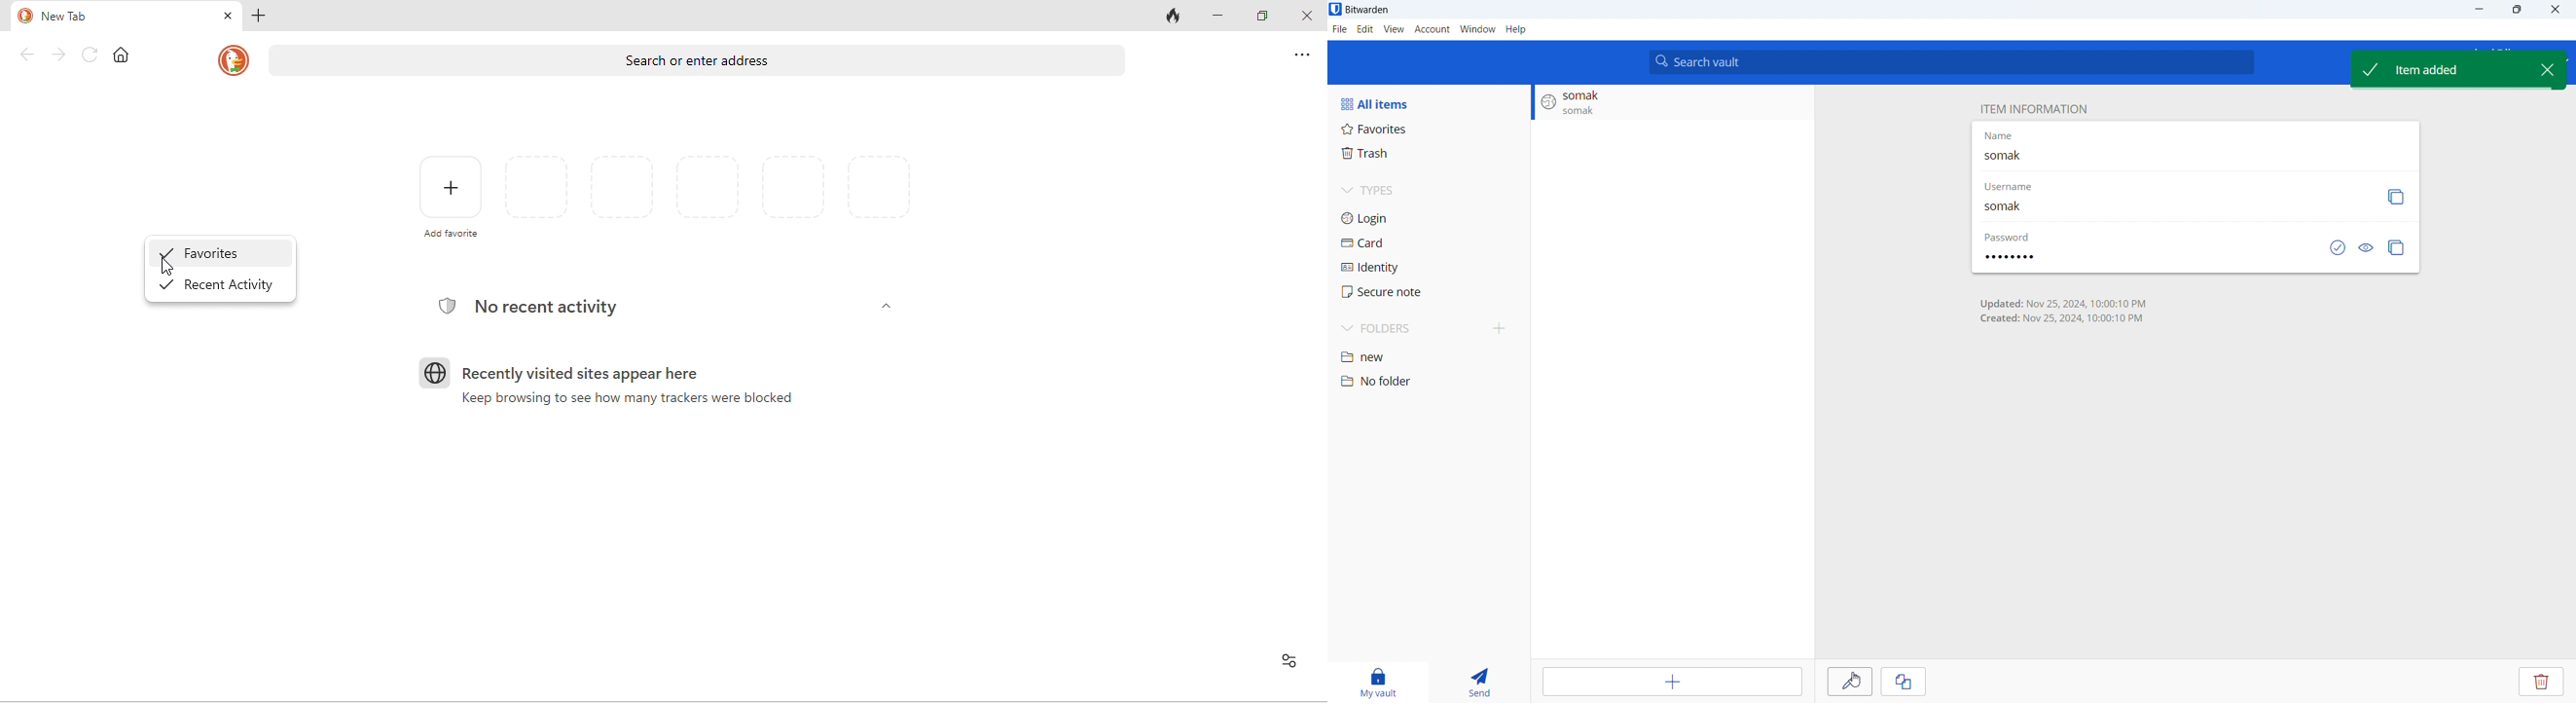 This screenshot has height=728, width=2576. I want to click on add folder, so click(1499, 329).